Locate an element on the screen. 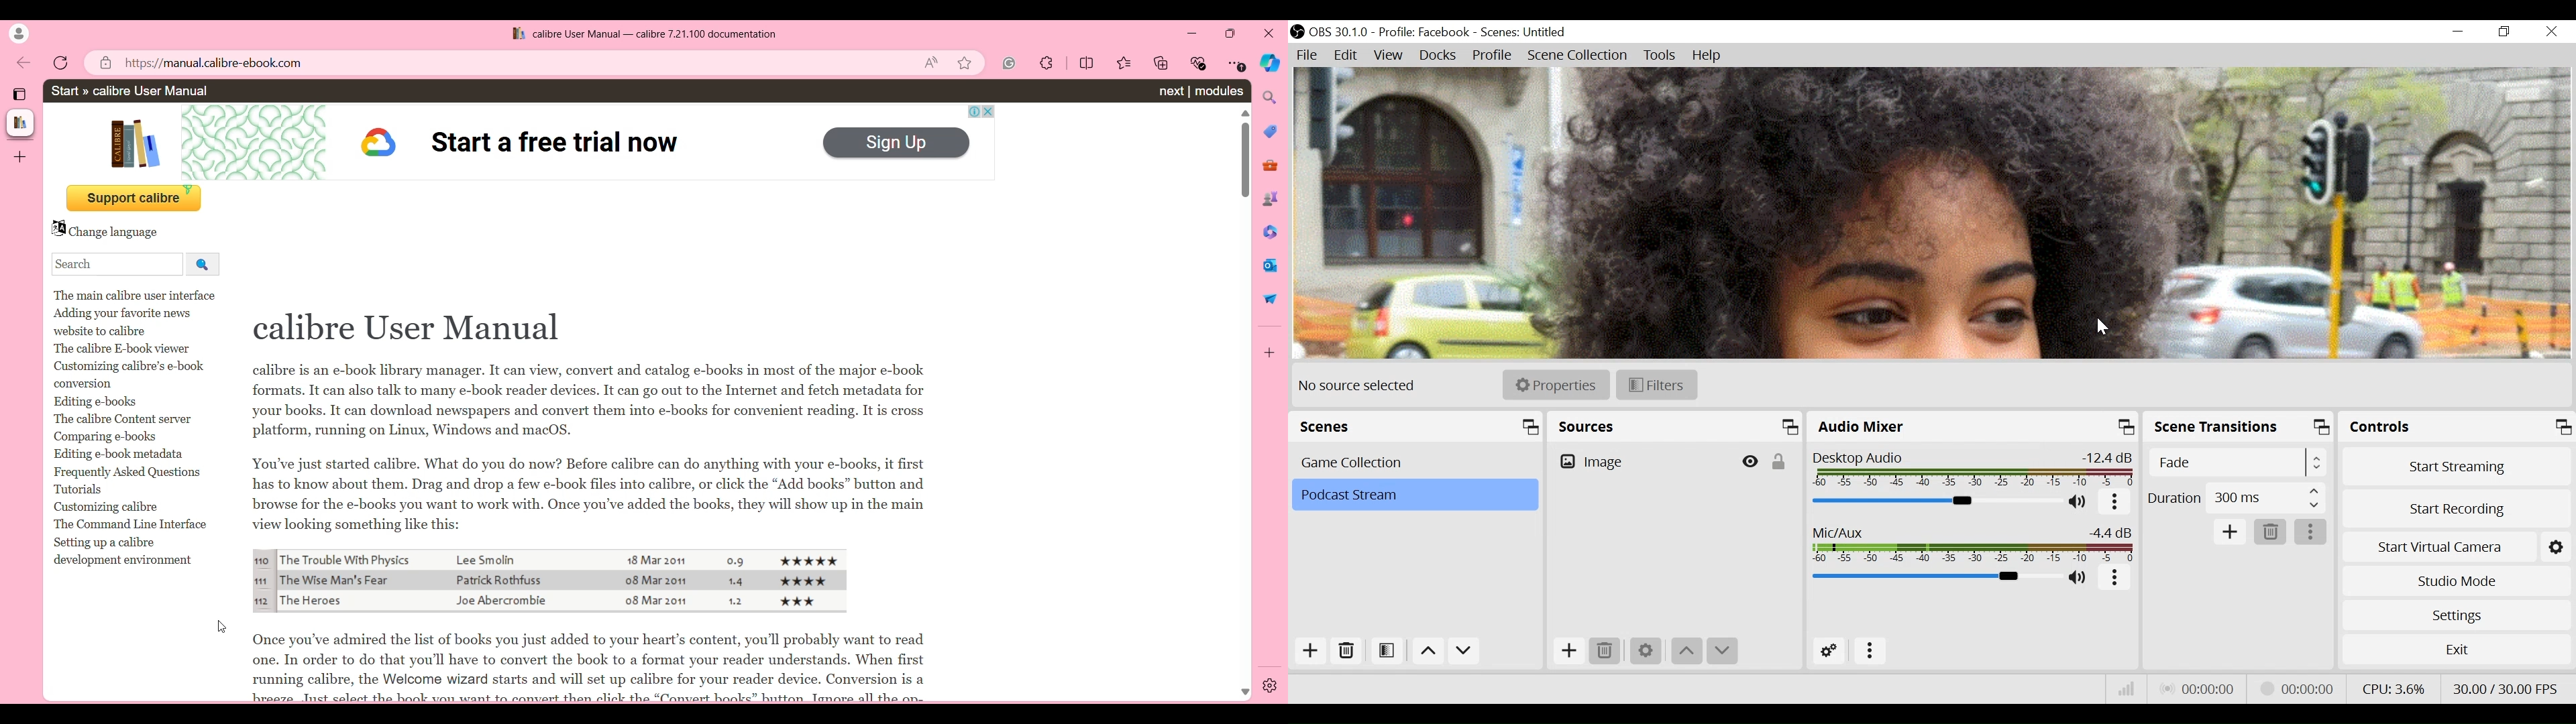 The width and height of the screenshot is (2576, 728). Mic/Aux is located at coordinates (1935, 577).